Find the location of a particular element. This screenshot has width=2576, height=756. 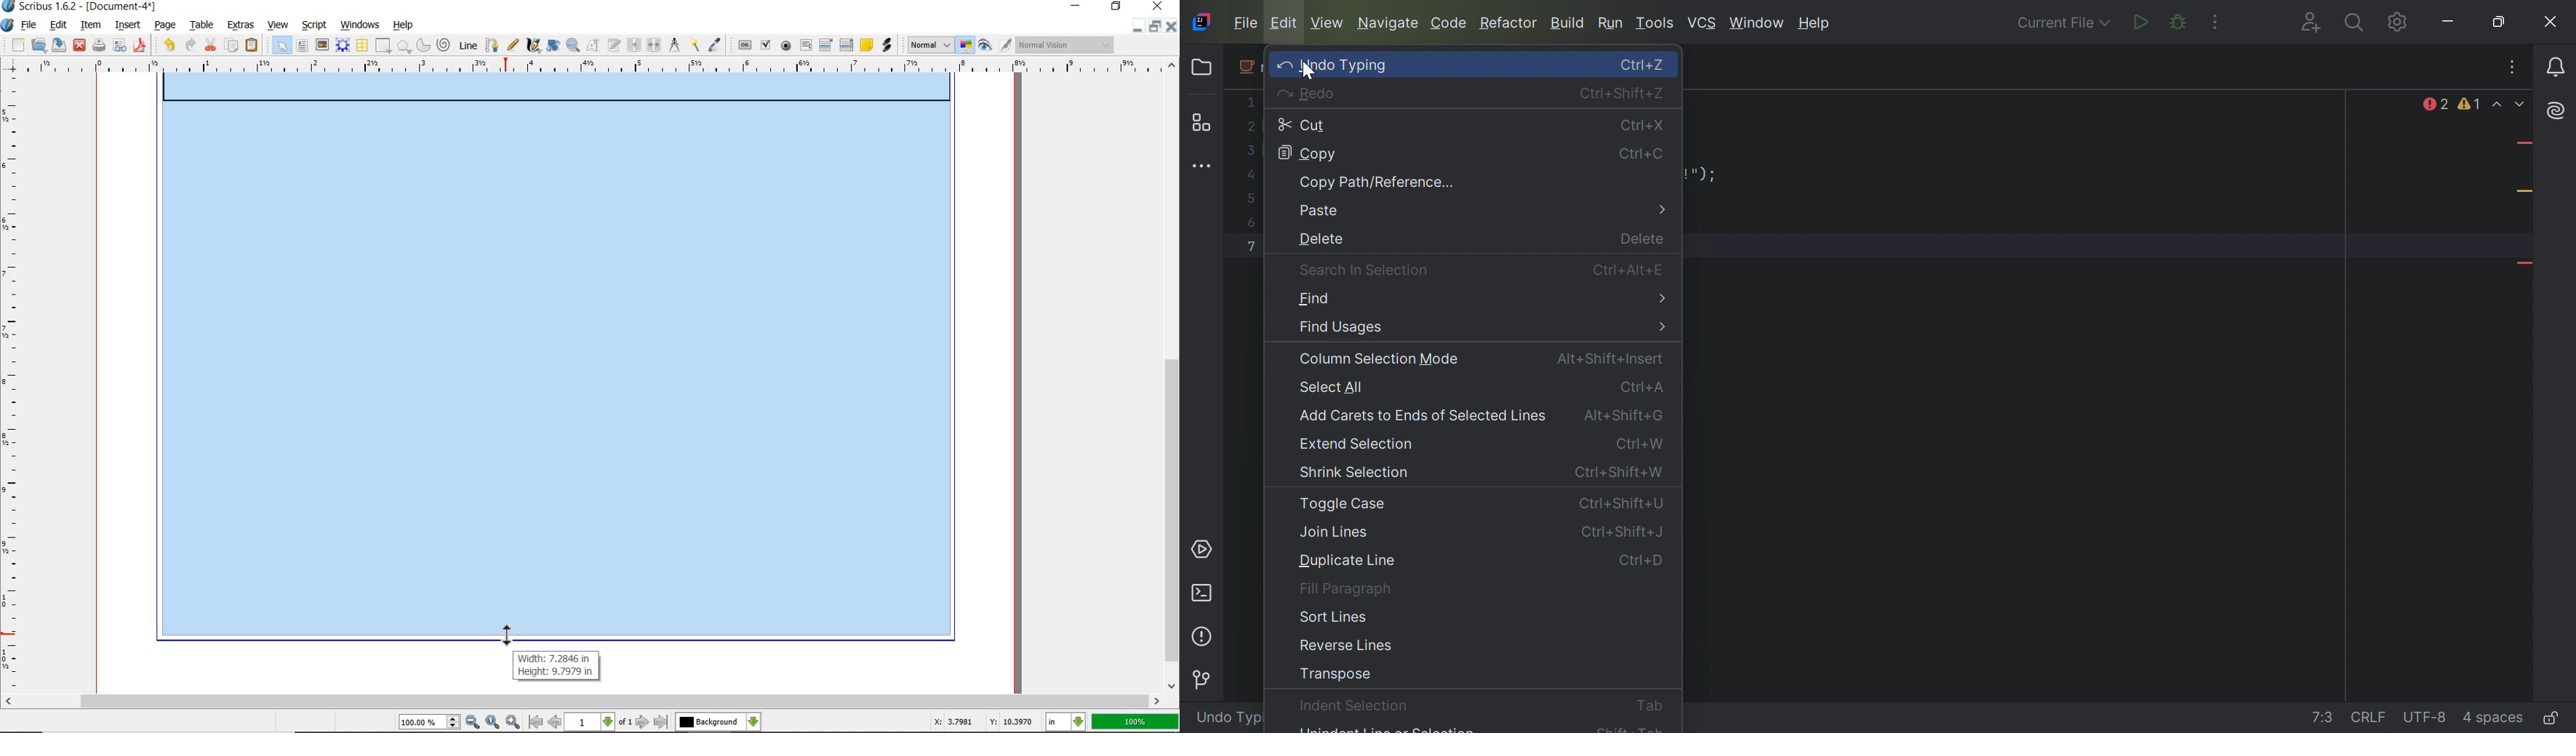

table is located at coordinates (202, 25).